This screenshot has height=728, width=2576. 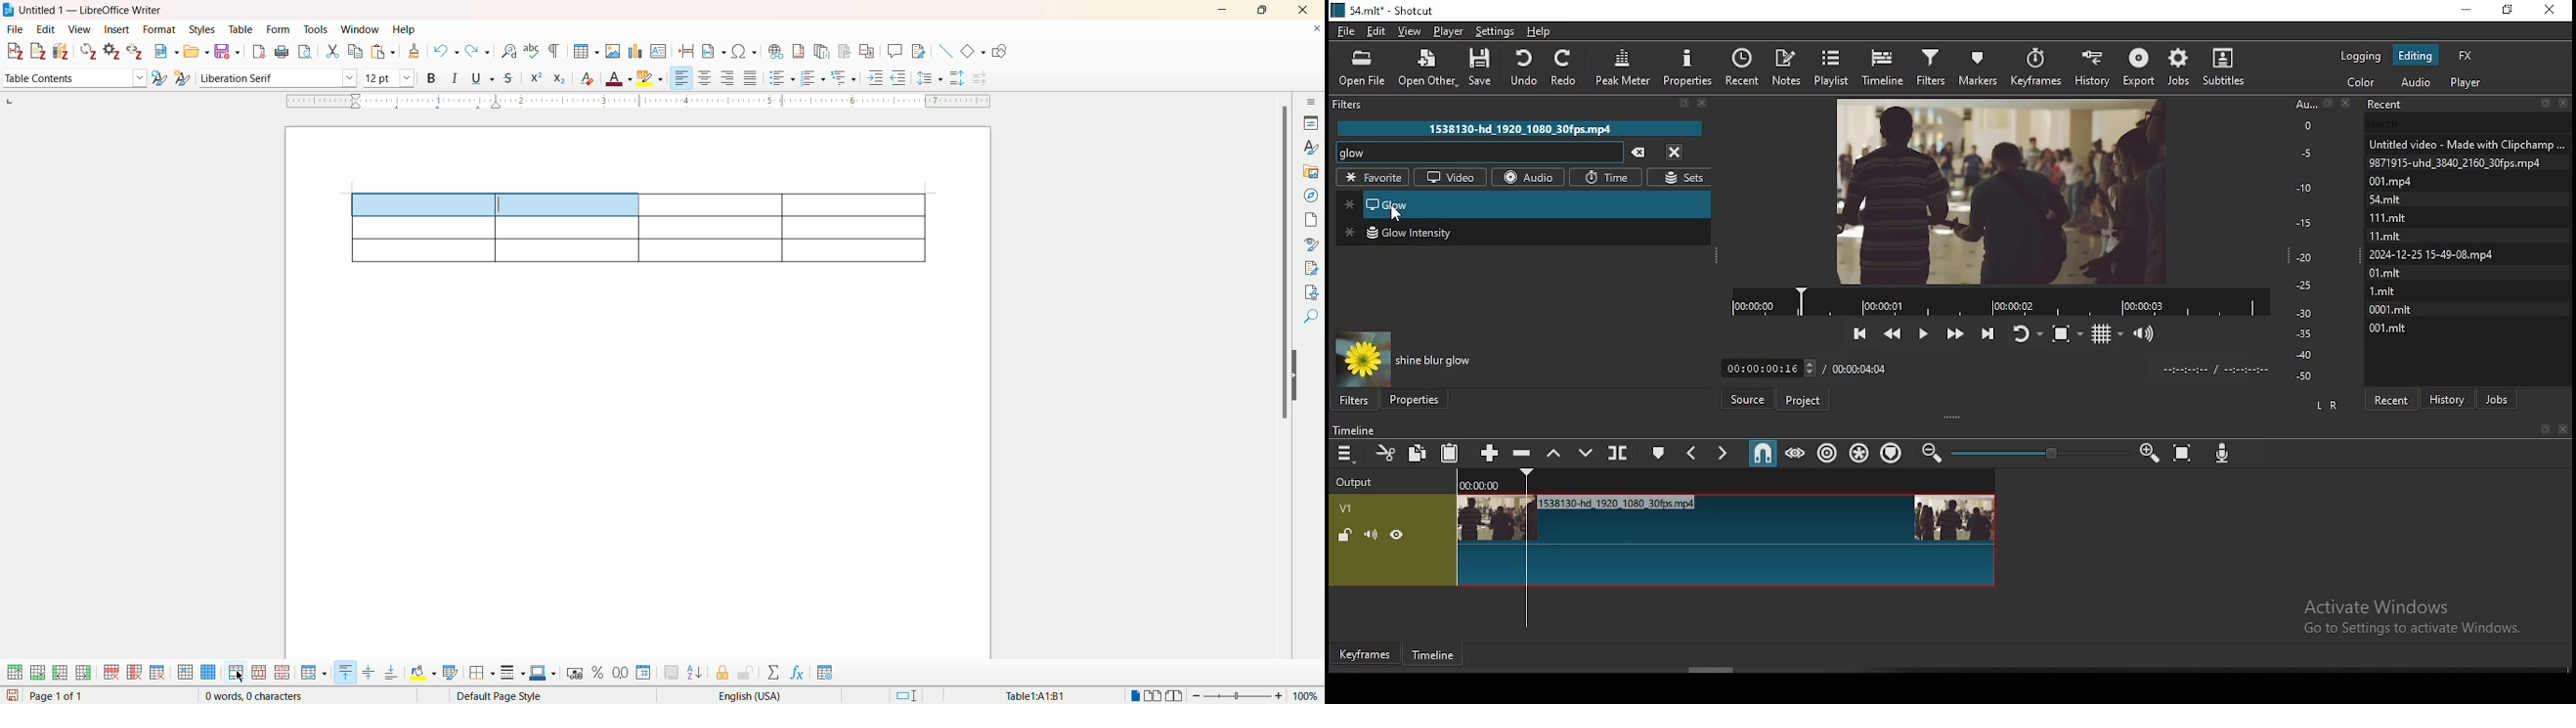 What do you see at coordinates (108, 49) in the screenshot?
I see `document preferences` at bounding box center [108, 49].